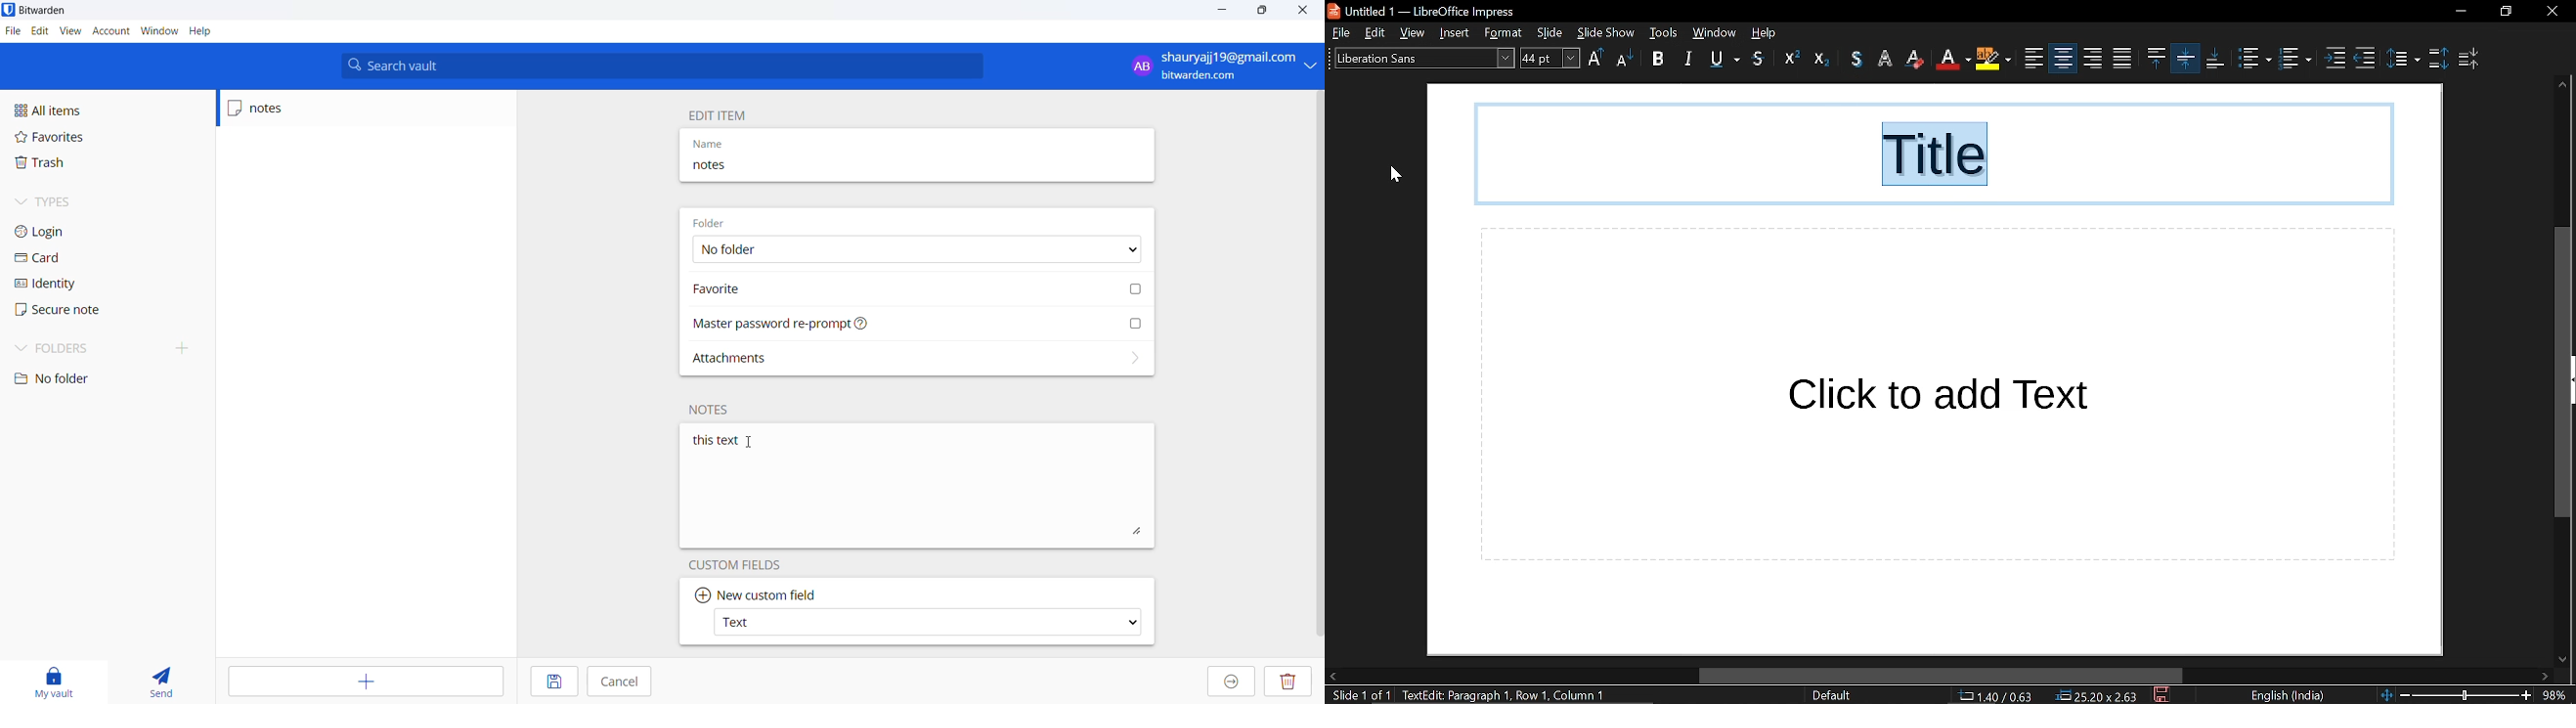 The height and width of the screenshot is (728, 2576). Describe the element at coordinates (2120, 59) in the screenshot. I see `align top` at that location.